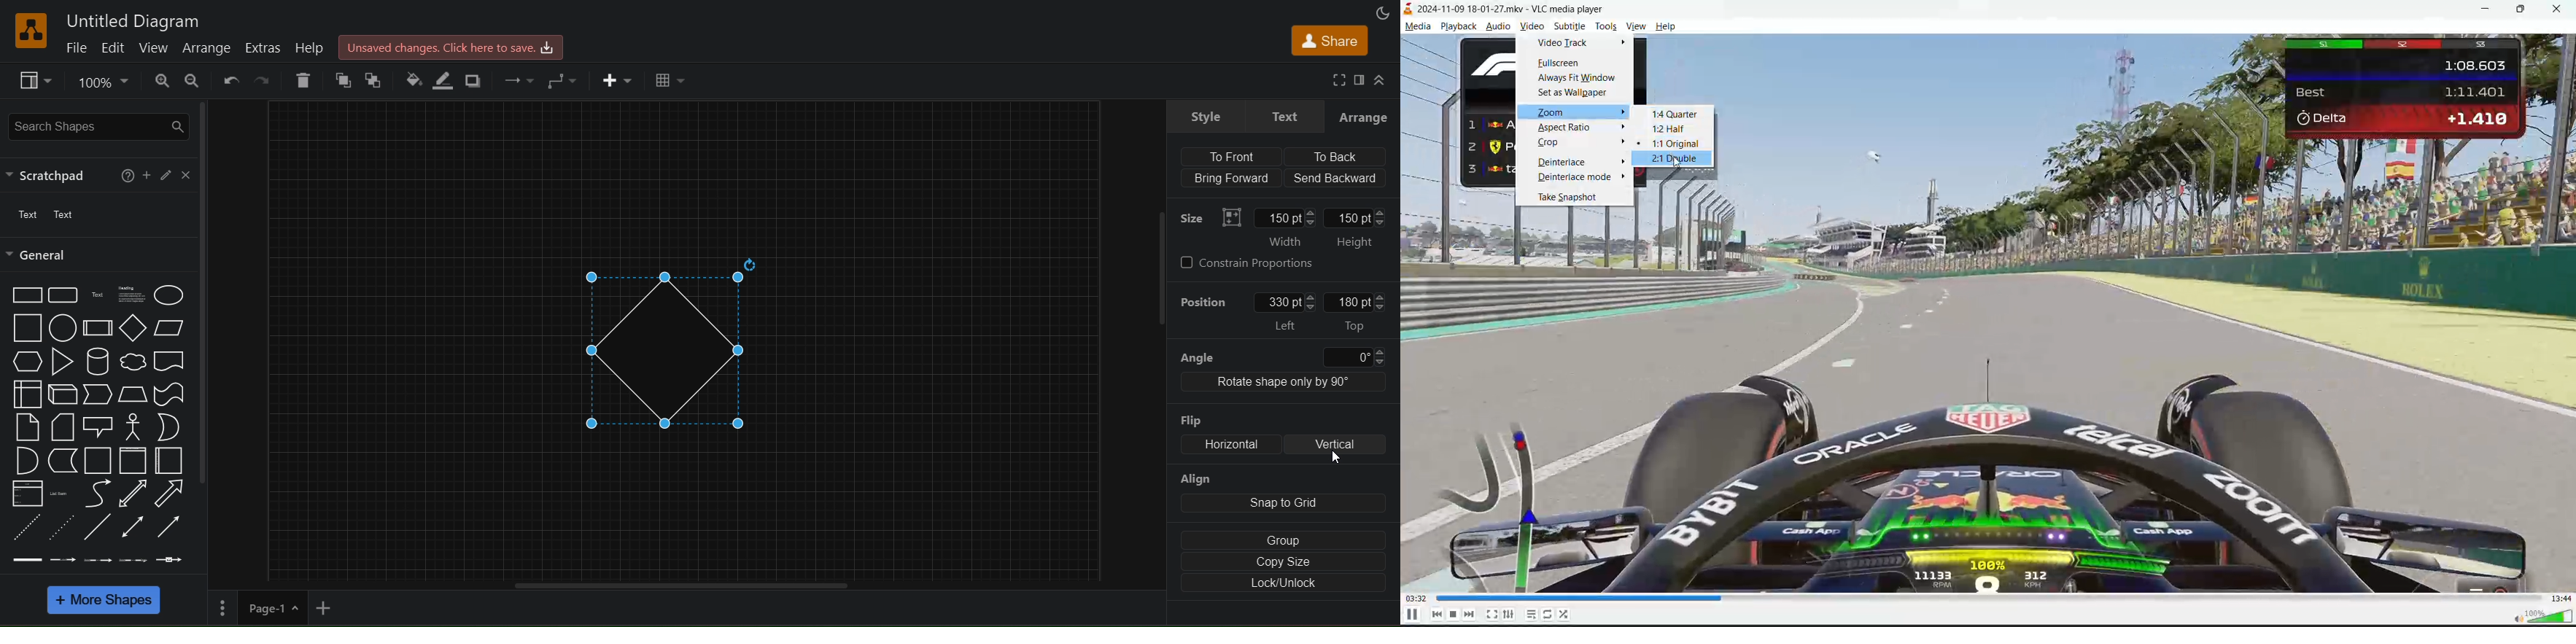  What do you see at coordinates (1492, 614) in the screenshot?
I see `toggle fullscreen` at bounding box center [1492, 614].